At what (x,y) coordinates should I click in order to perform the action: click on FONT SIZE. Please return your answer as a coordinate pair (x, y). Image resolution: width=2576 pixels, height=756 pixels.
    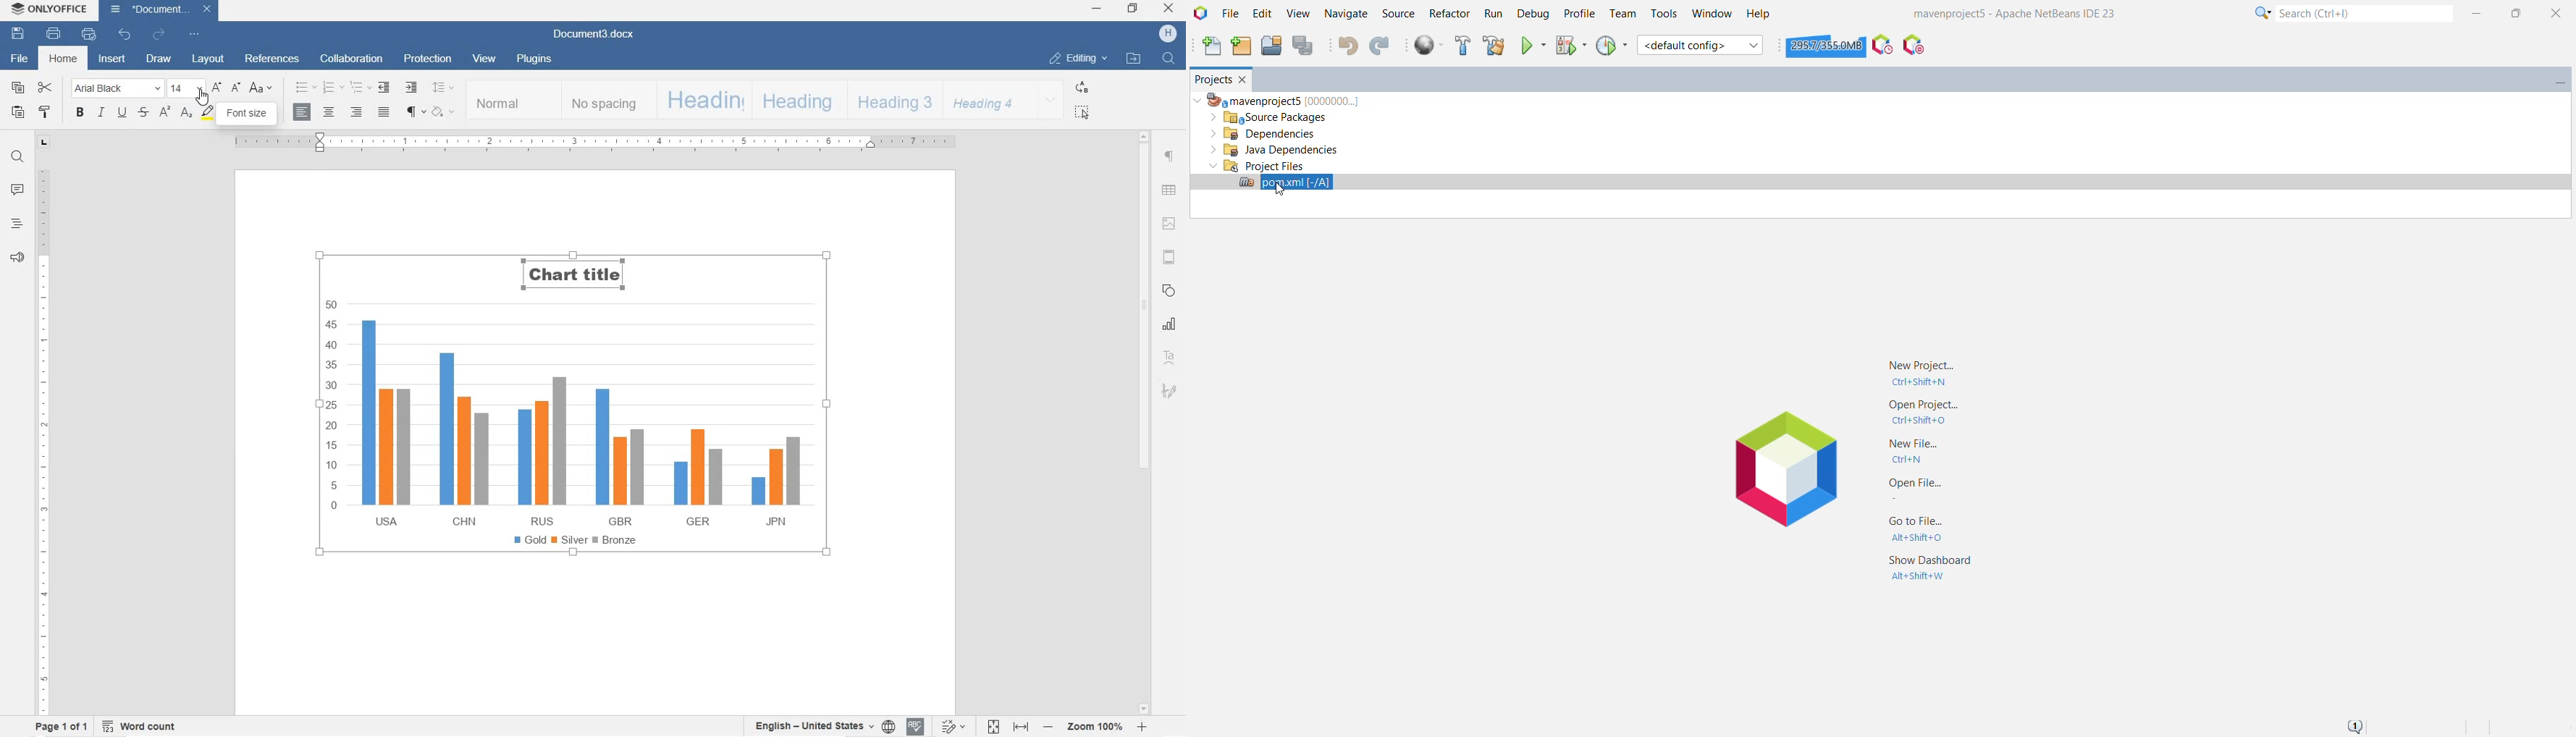
    Looking at the image, I should click on (186, 88).